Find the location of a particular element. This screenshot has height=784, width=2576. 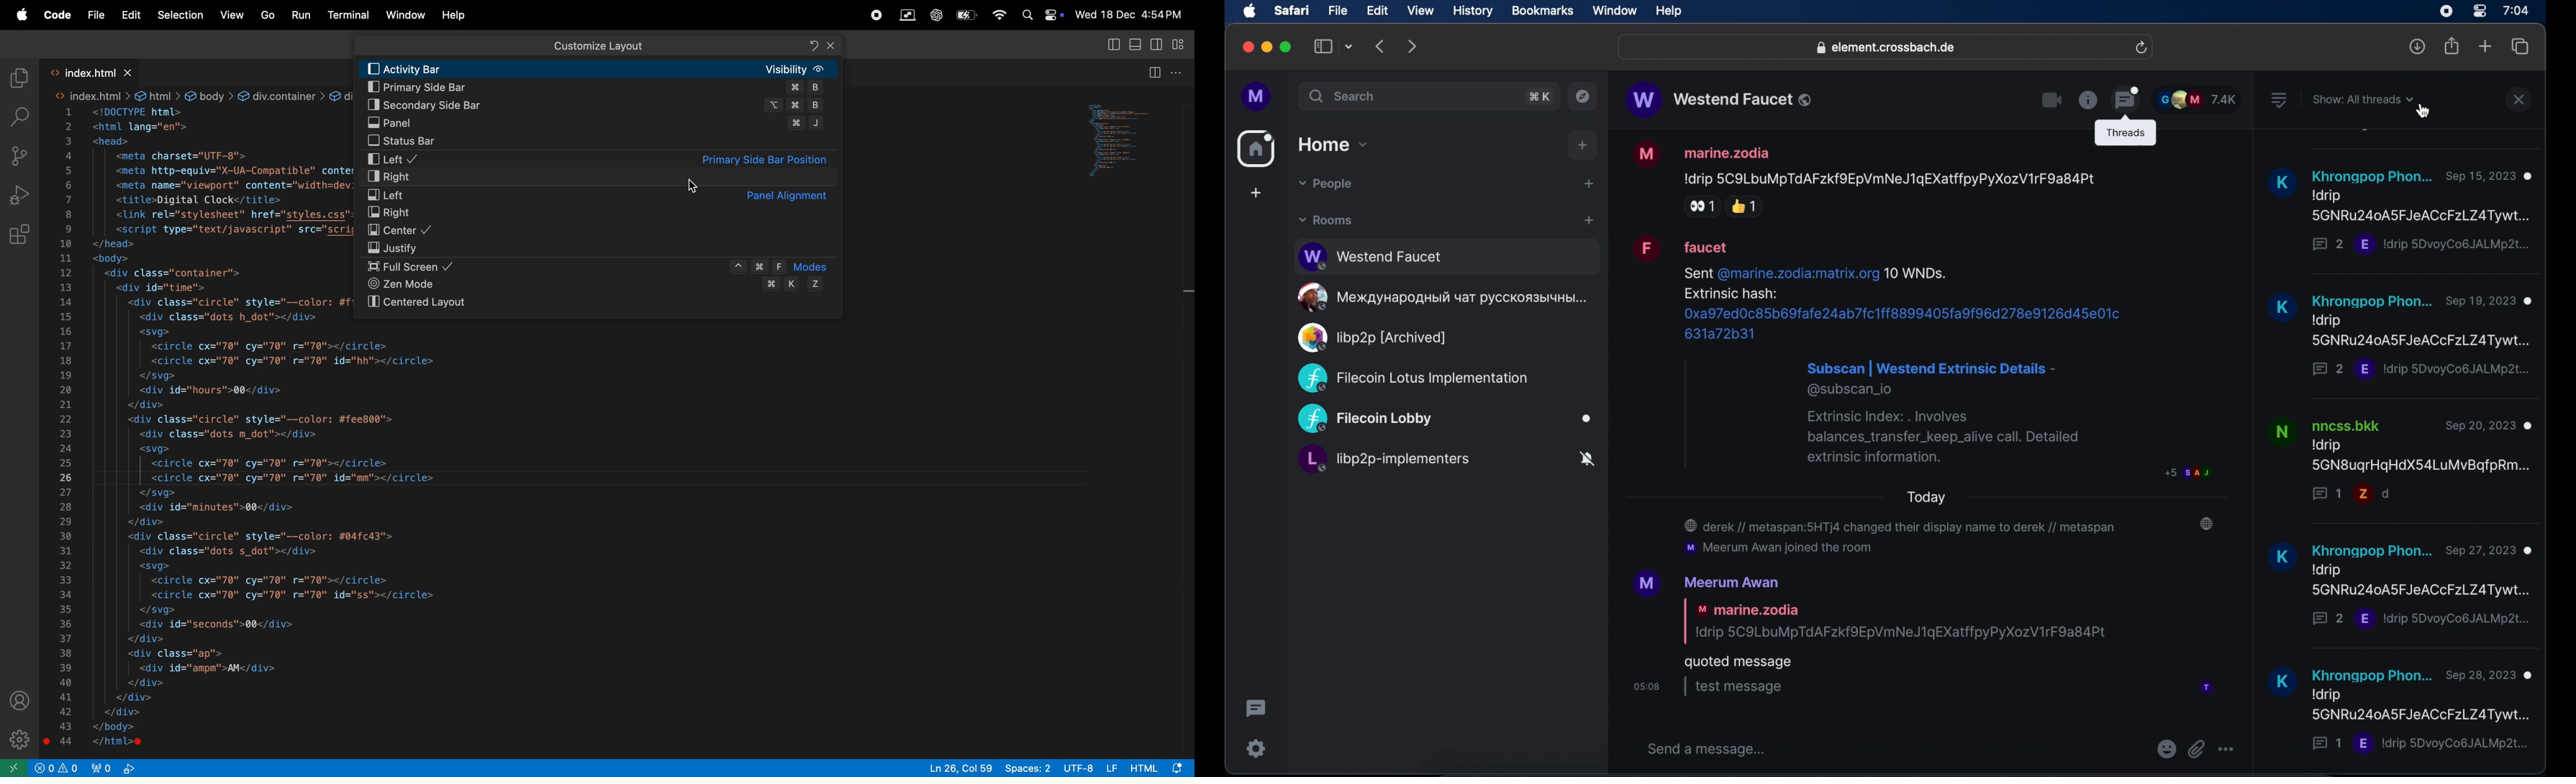

record is located at coordinates (876, 15).